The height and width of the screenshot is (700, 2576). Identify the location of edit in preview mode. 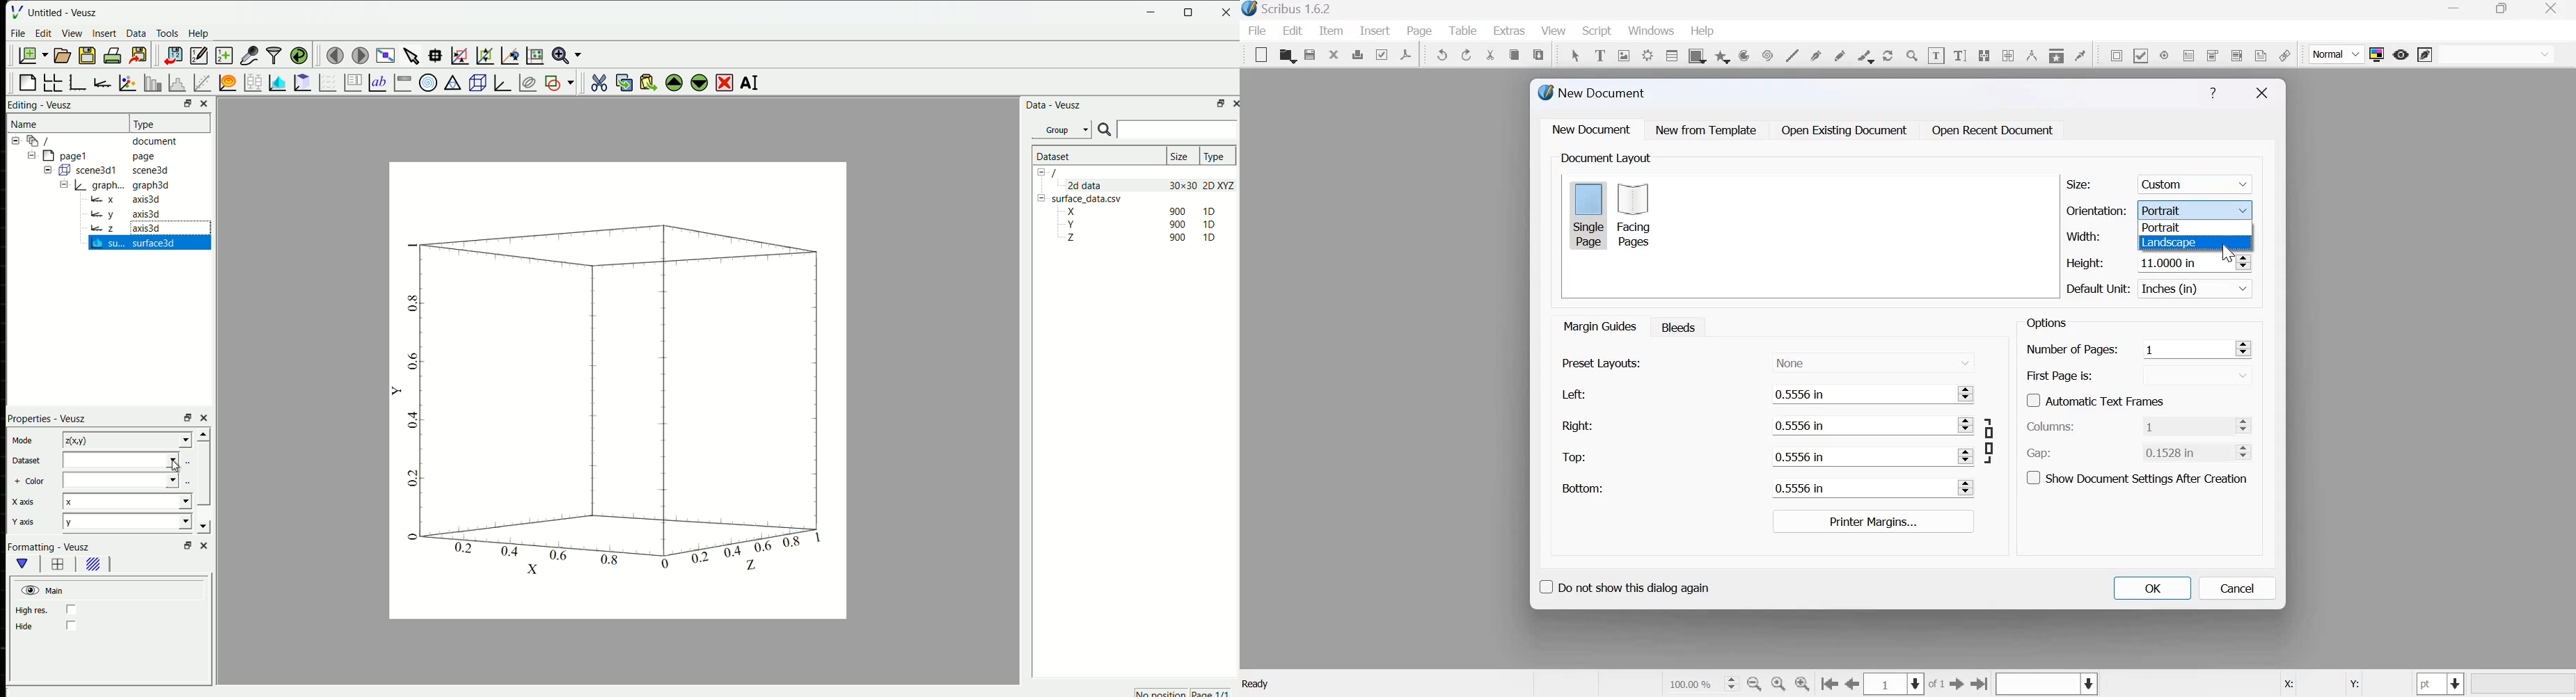
(2425, 56).